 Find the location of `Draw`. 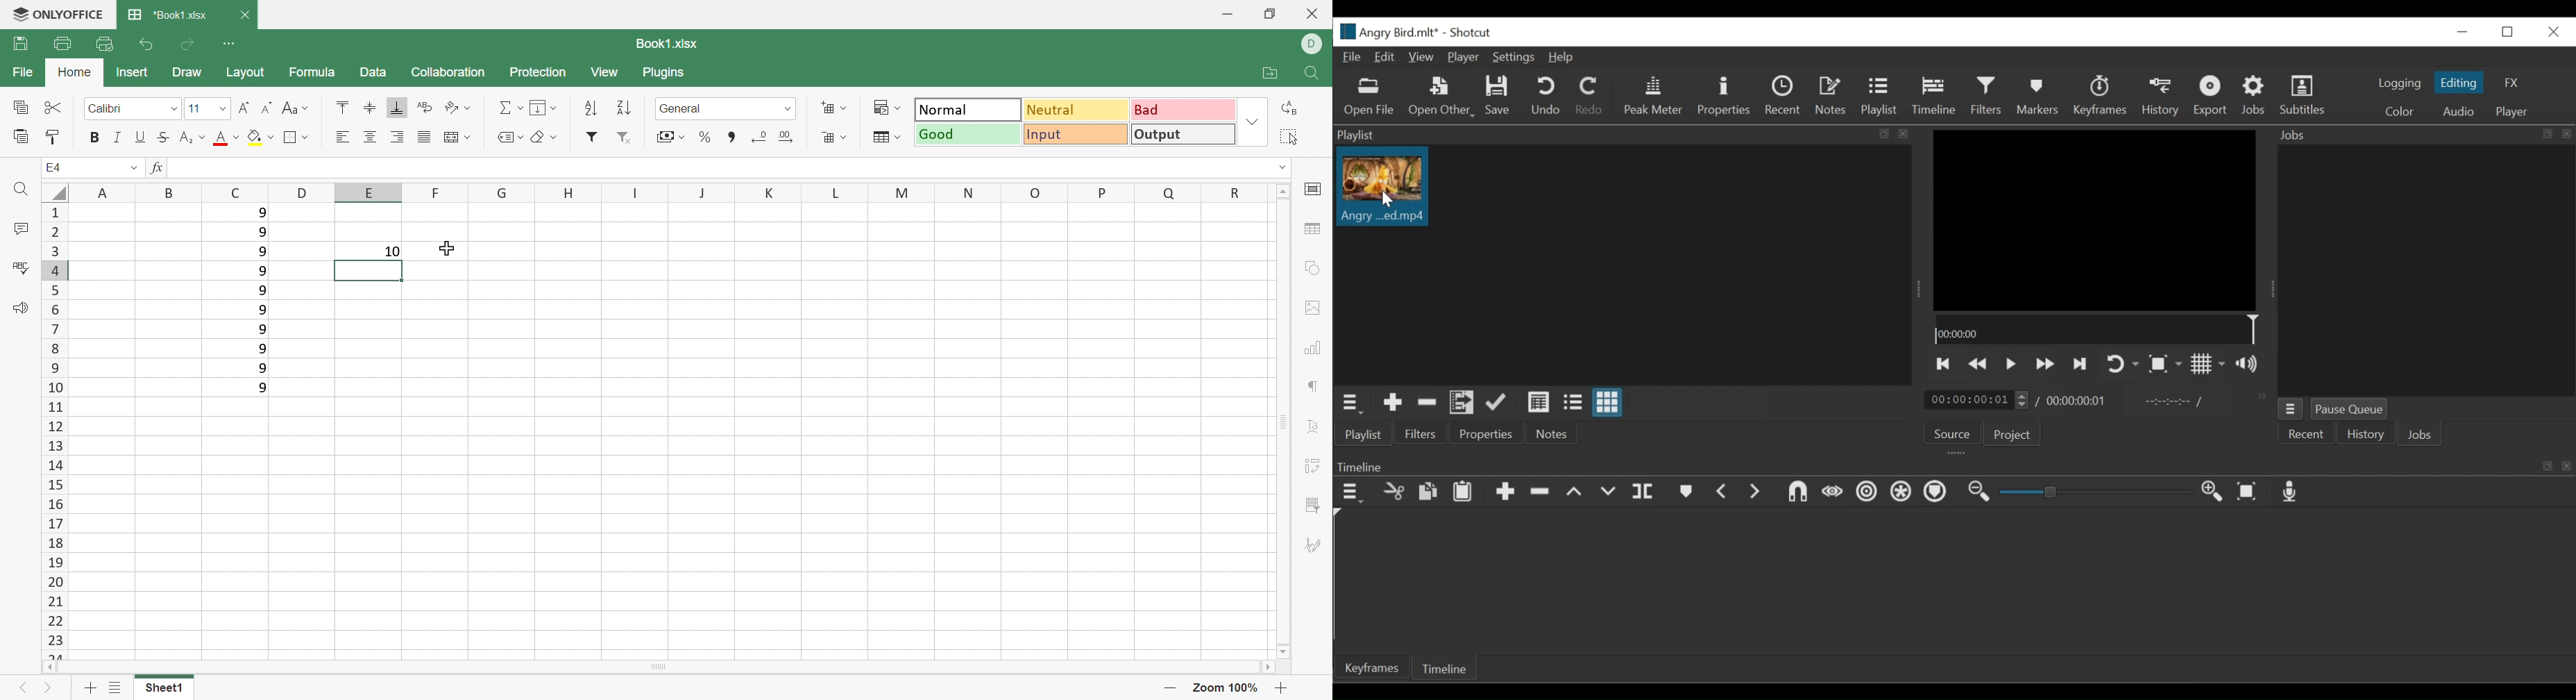

Draw is located at coordinates (188, 73).